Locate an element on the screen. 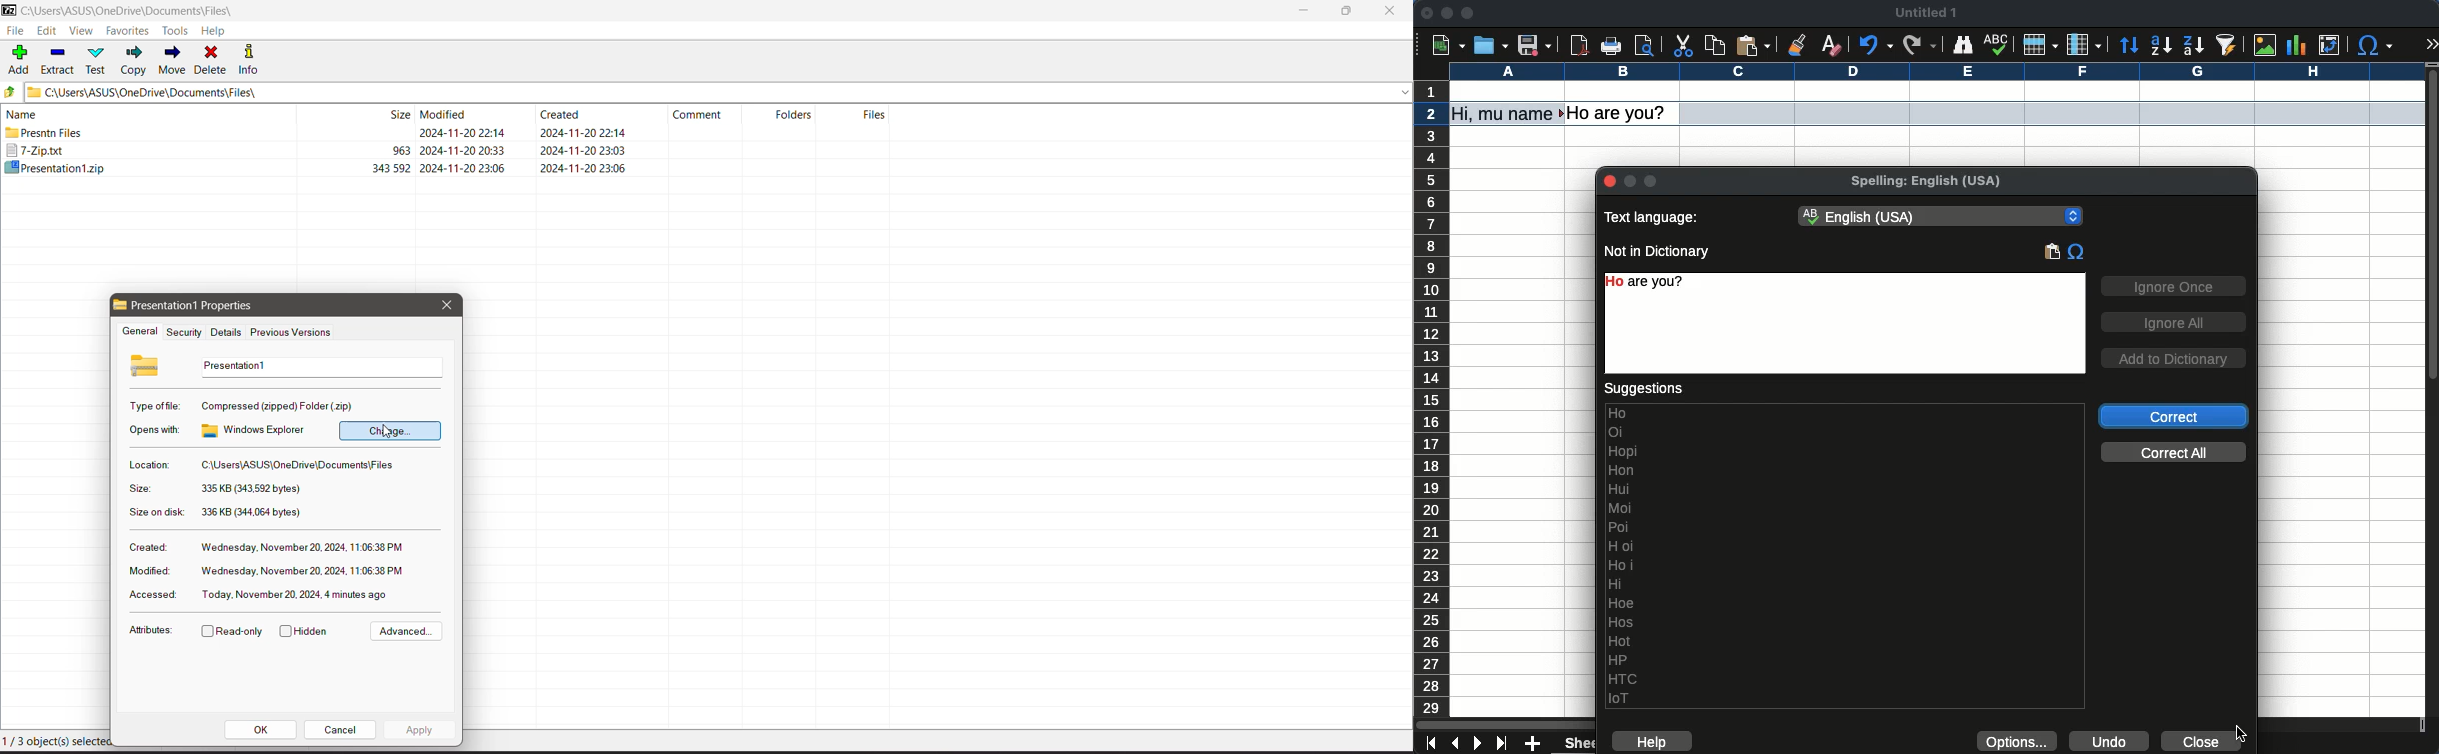 The height and width of the screenshot is (756, 2464). Hoe is located at coordinates (1623, 603).